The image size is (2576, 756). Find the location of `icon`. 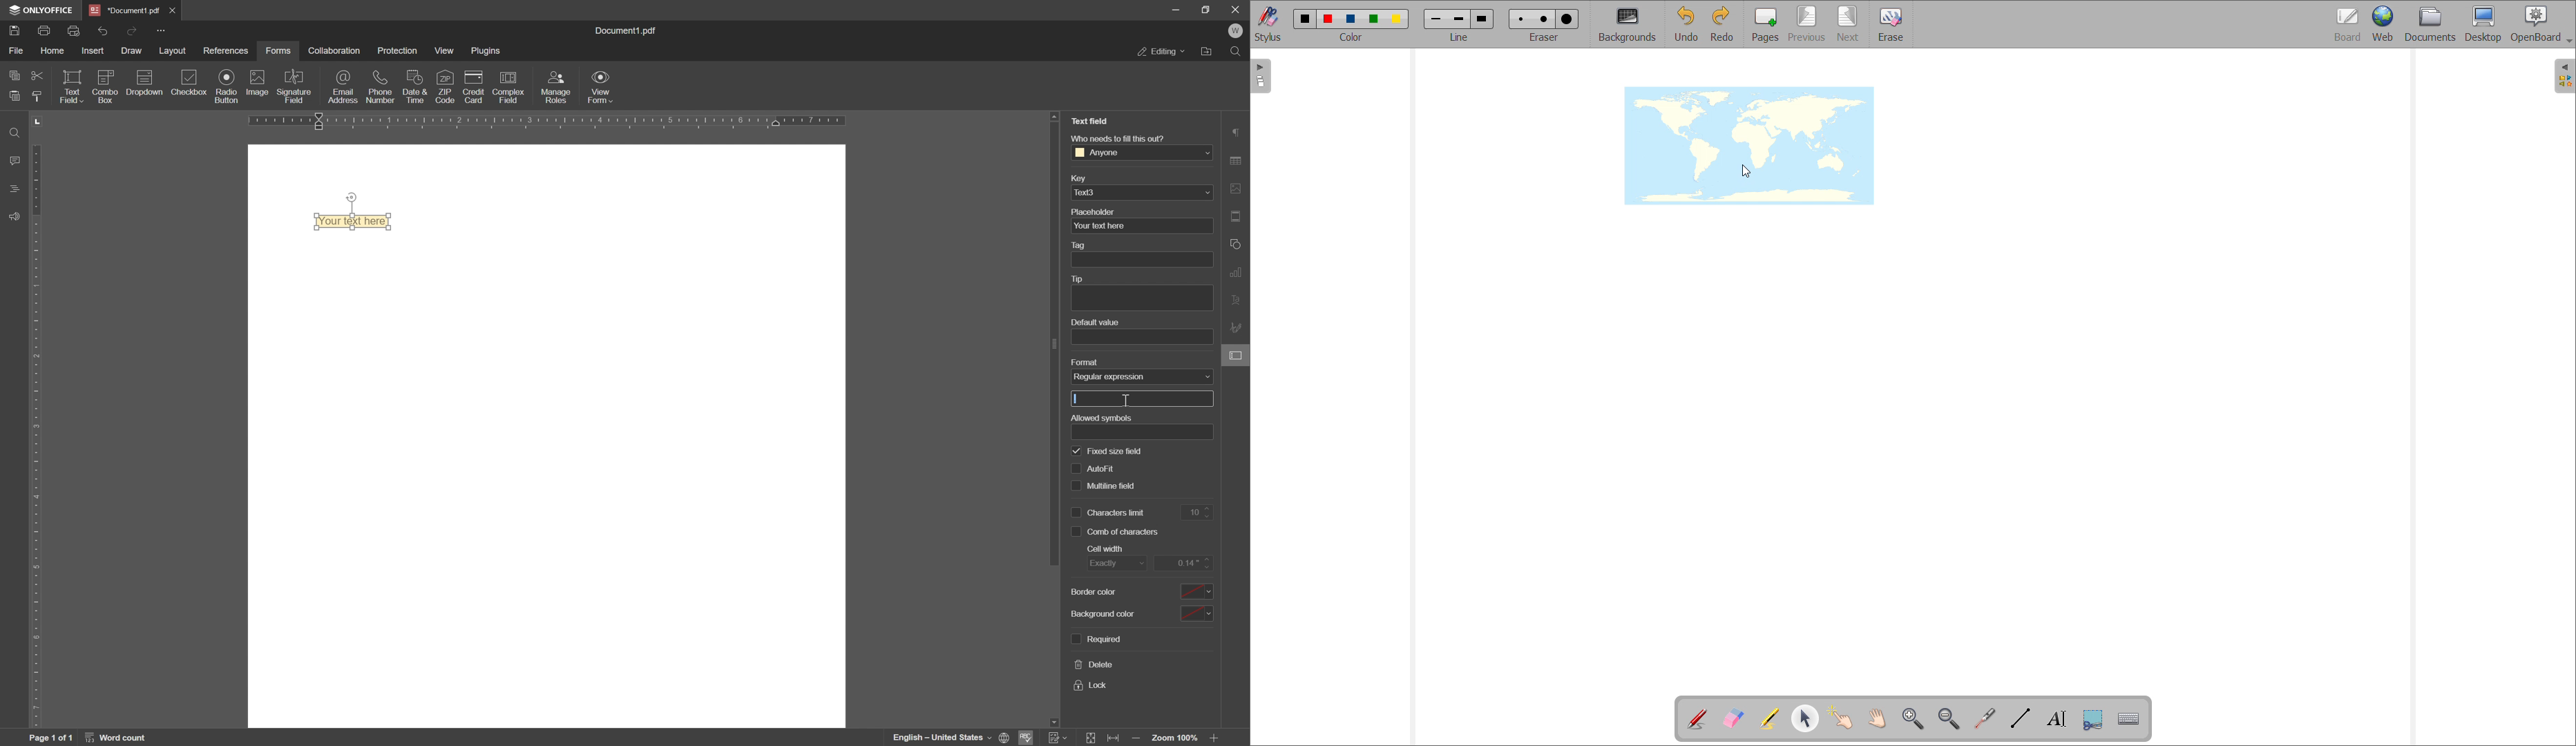

icon is located at coordinates (143, 85).